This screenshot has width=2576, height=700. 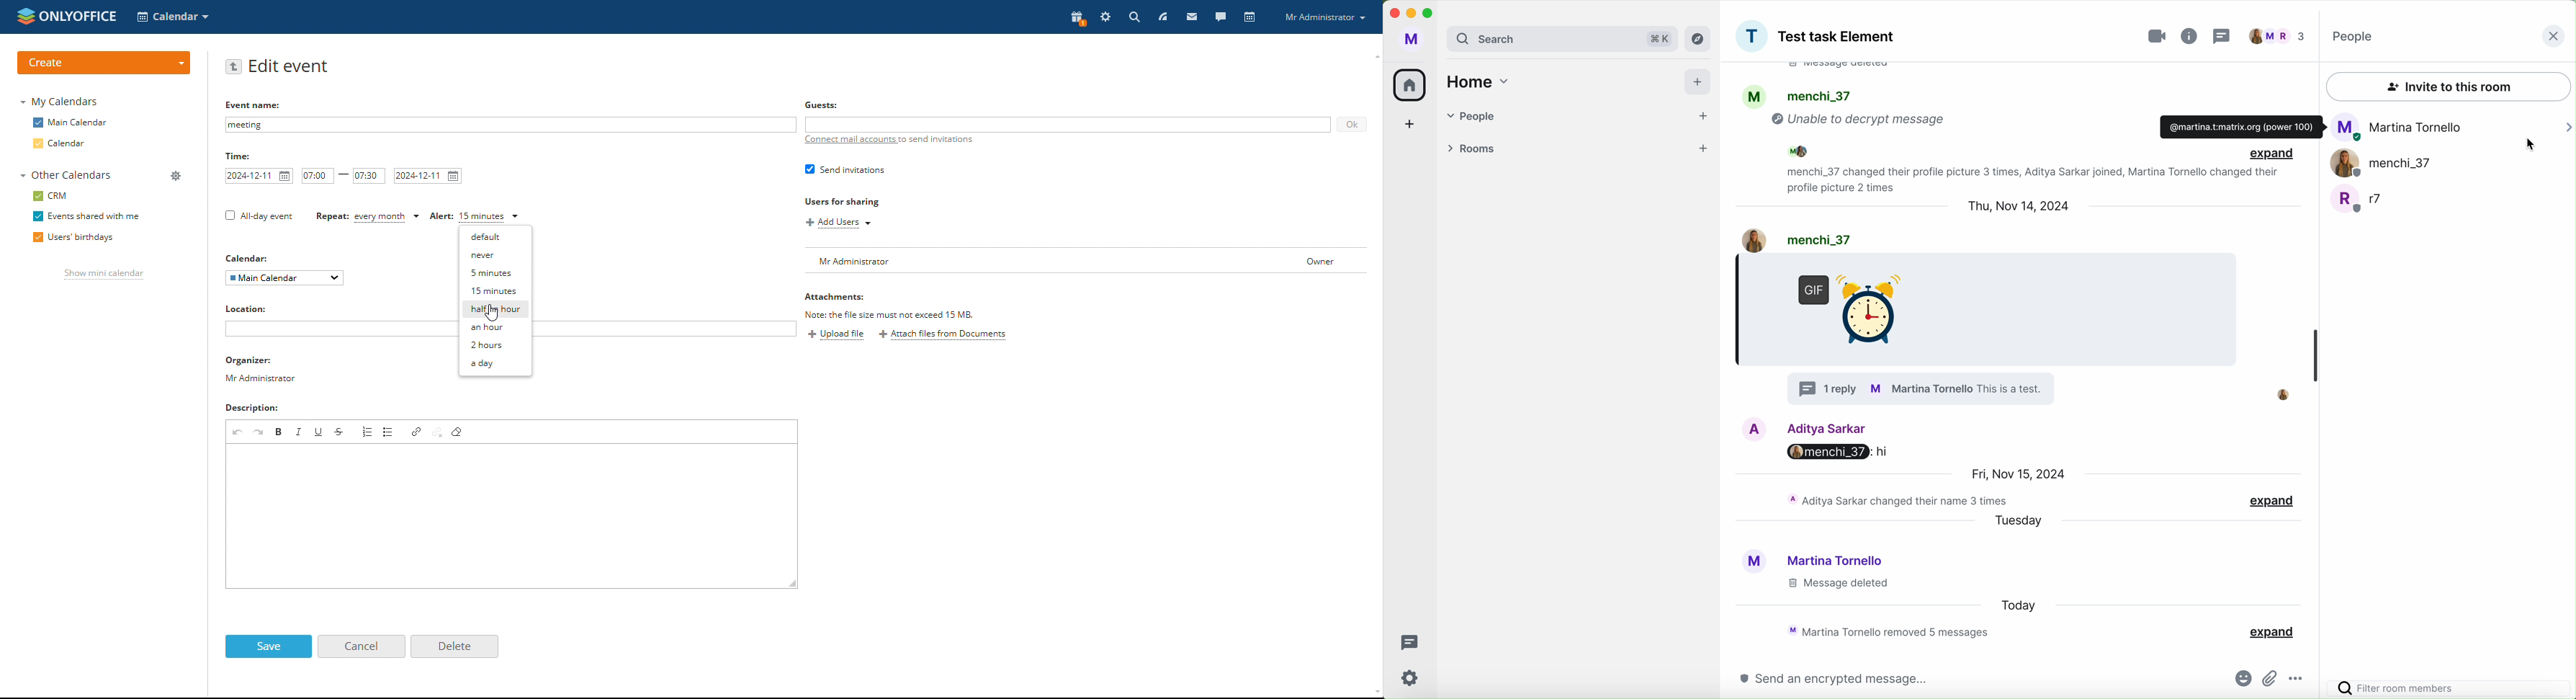 What do you see at coordinates (2279, 36) in the screenshot?
I see `people` at bounding box center [2279, 36].